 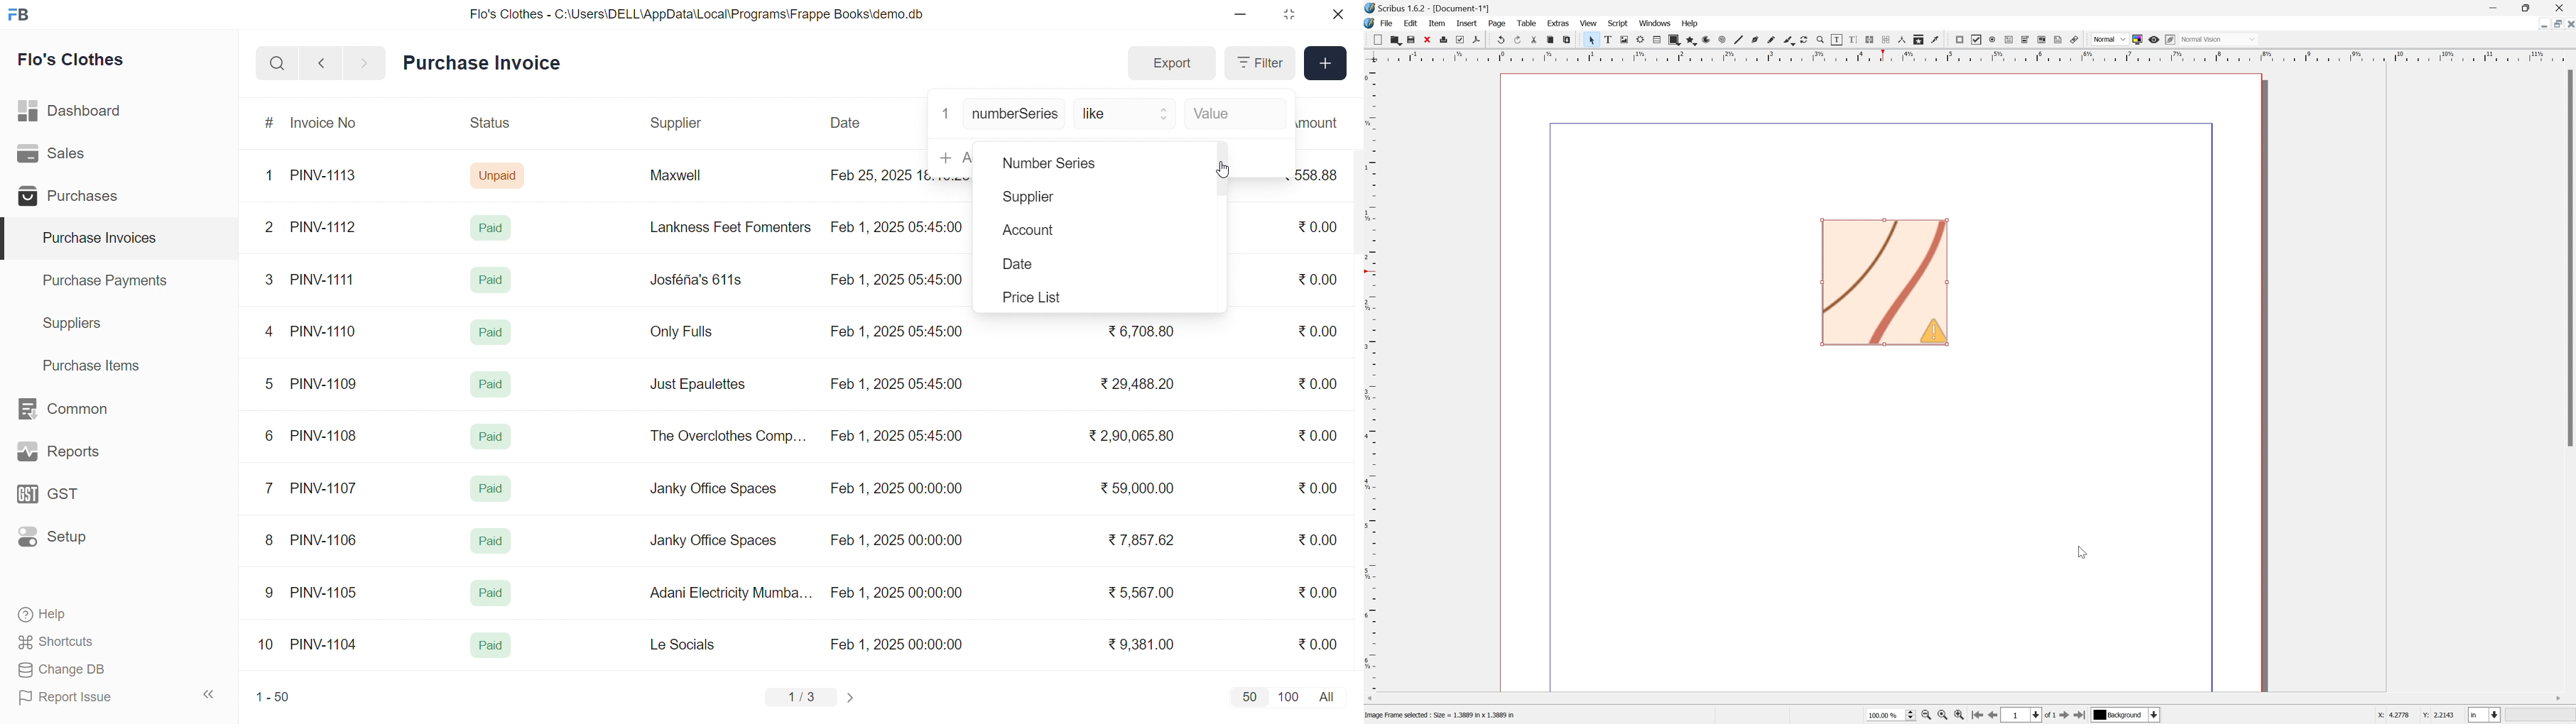 What do you see at coordinates (1322, 486) in the screenshot?
I see `₹0.00` at bounding box center [1322, 486].